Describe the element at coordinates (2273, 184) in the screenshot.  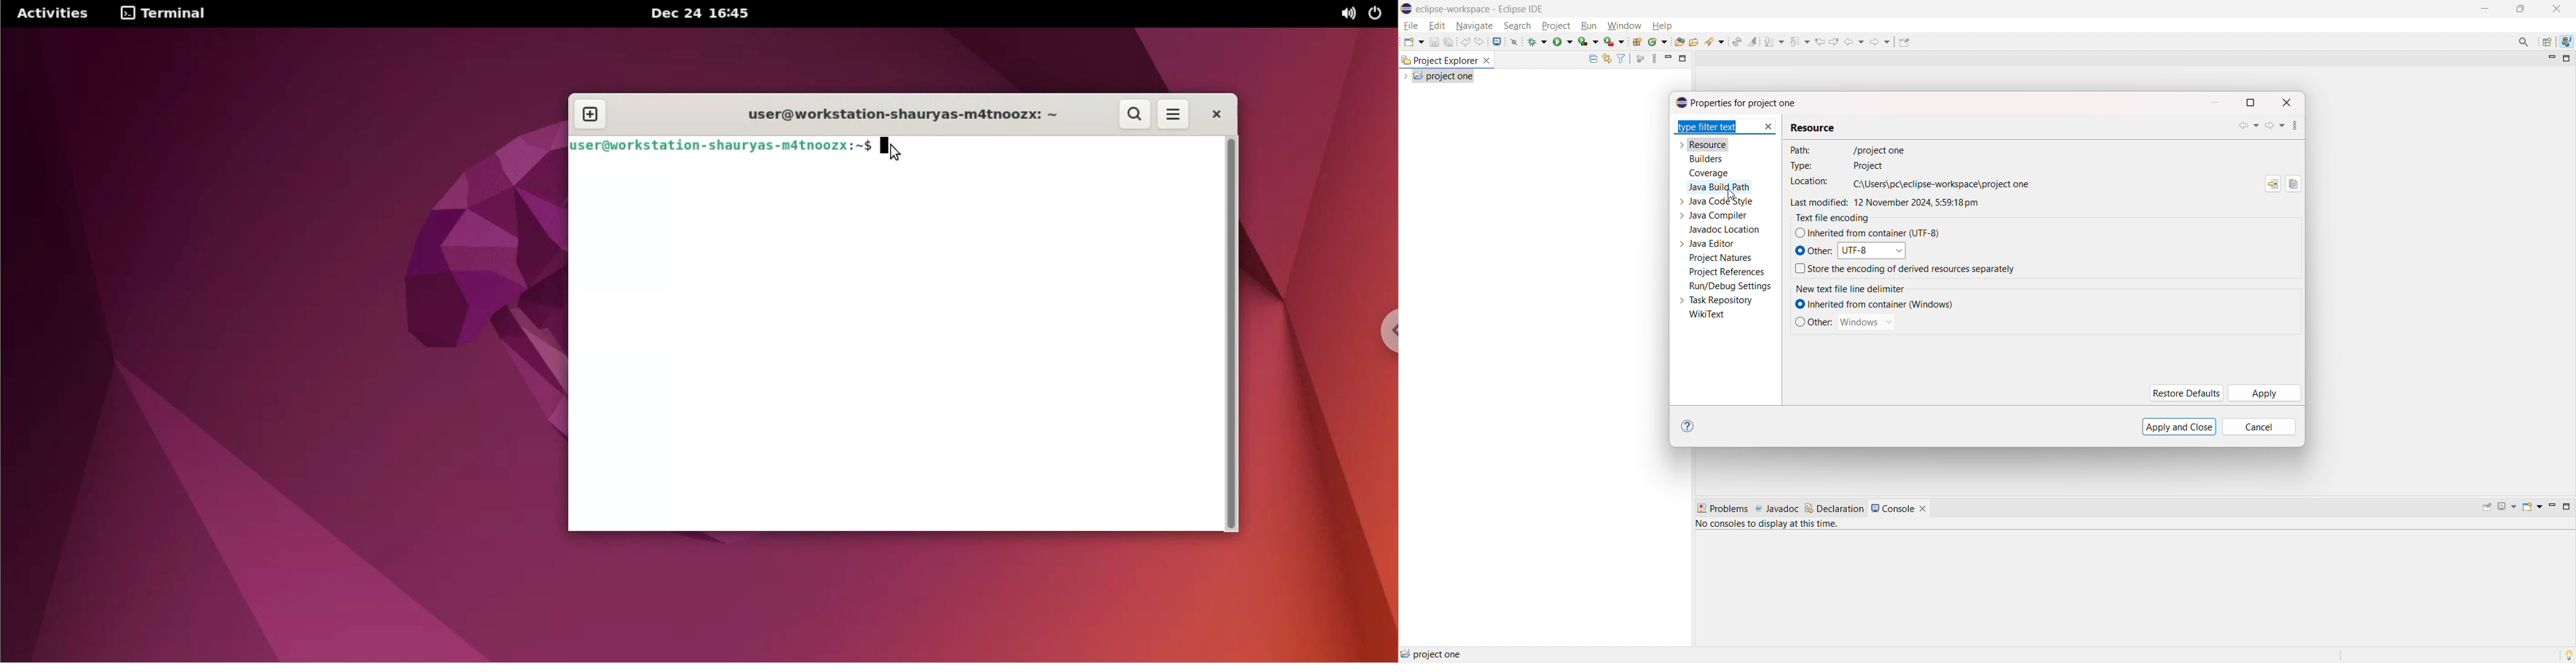
I see `show in system explorer` at that location.